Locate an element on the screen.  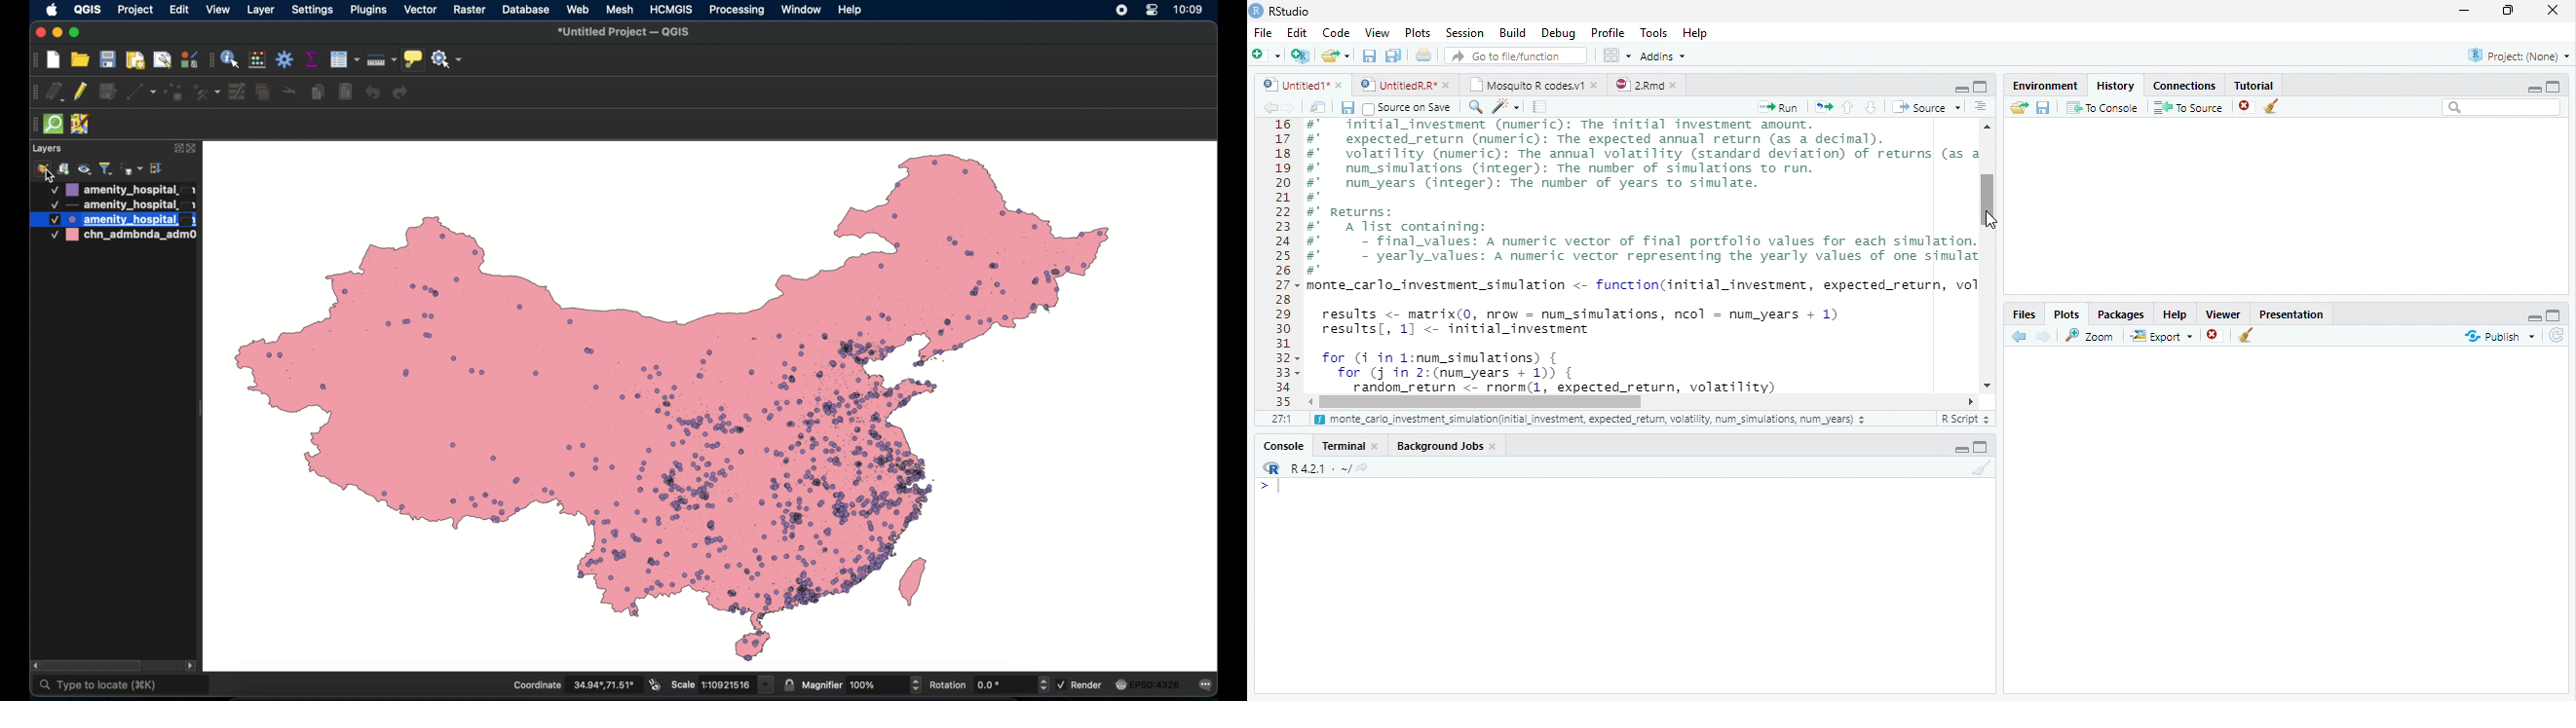
R Script is located at coordinates (1965, 419).